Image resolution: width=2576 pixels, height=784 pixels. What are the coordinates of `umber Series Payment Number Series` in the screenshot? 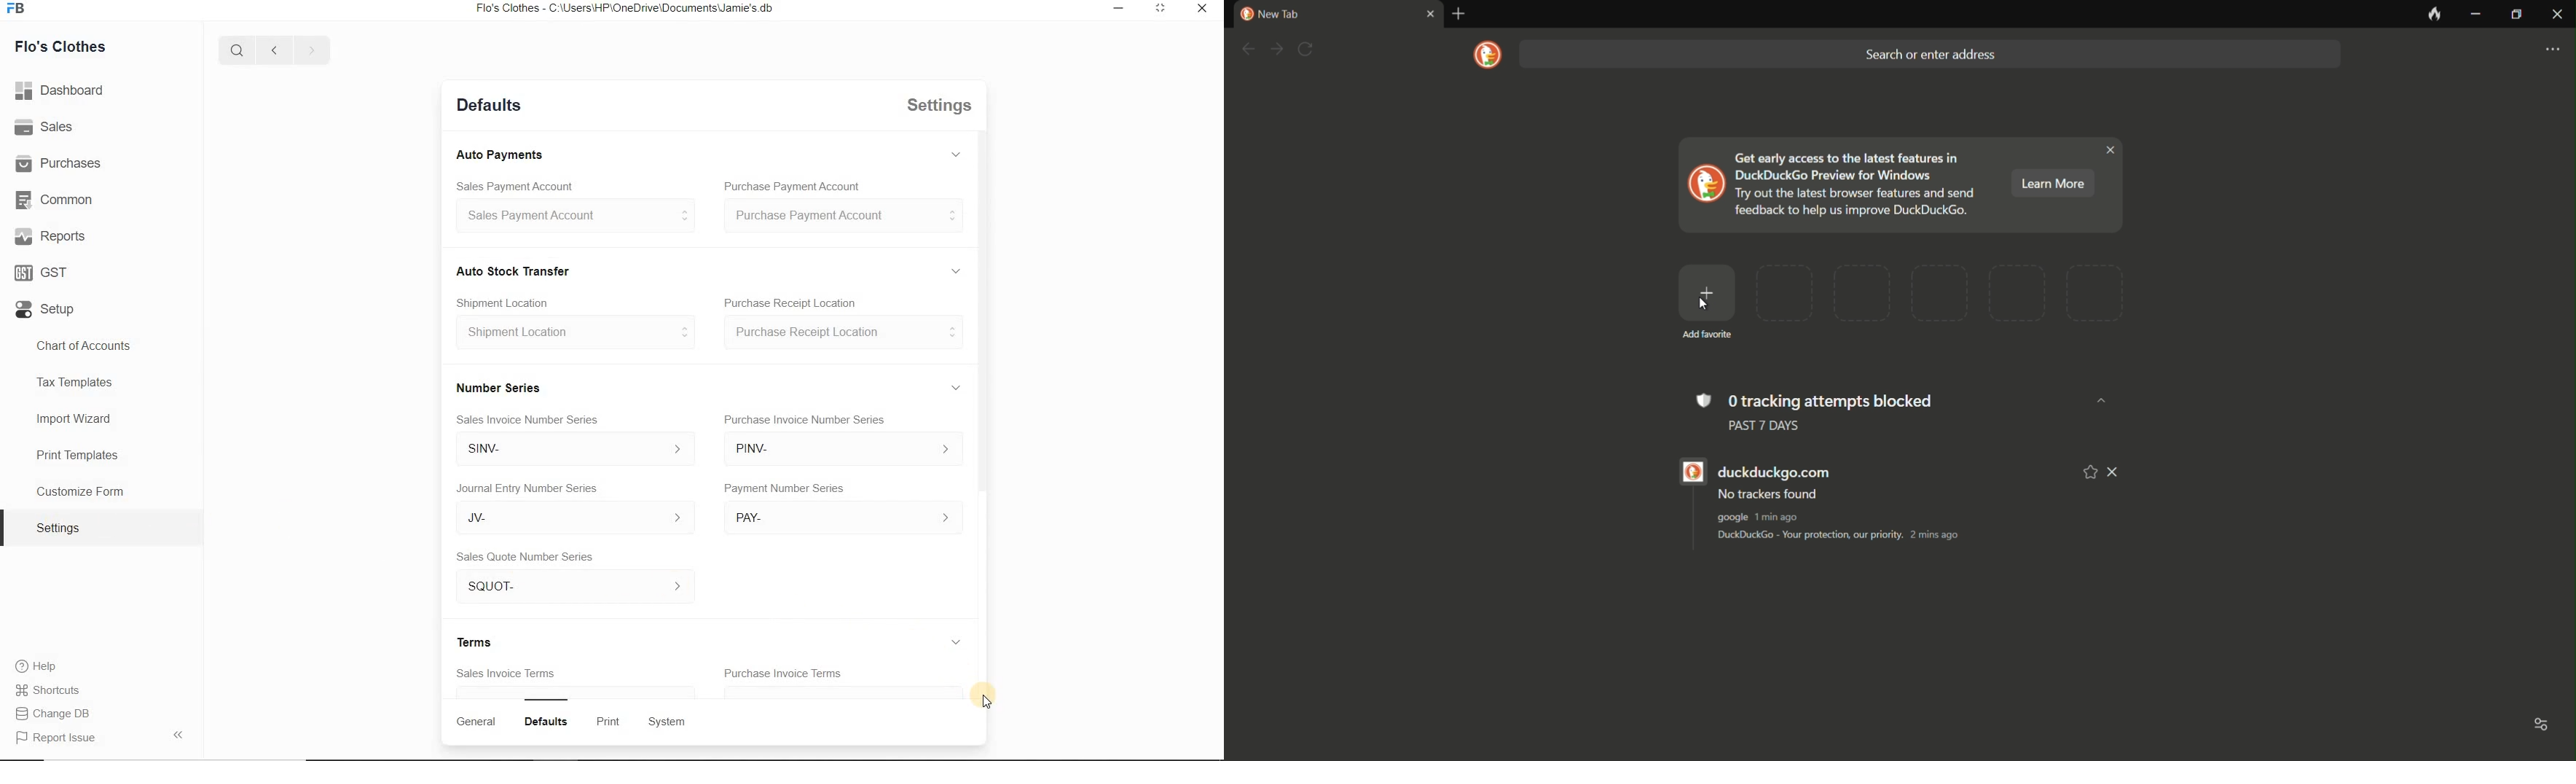 It's located at (786, 487).